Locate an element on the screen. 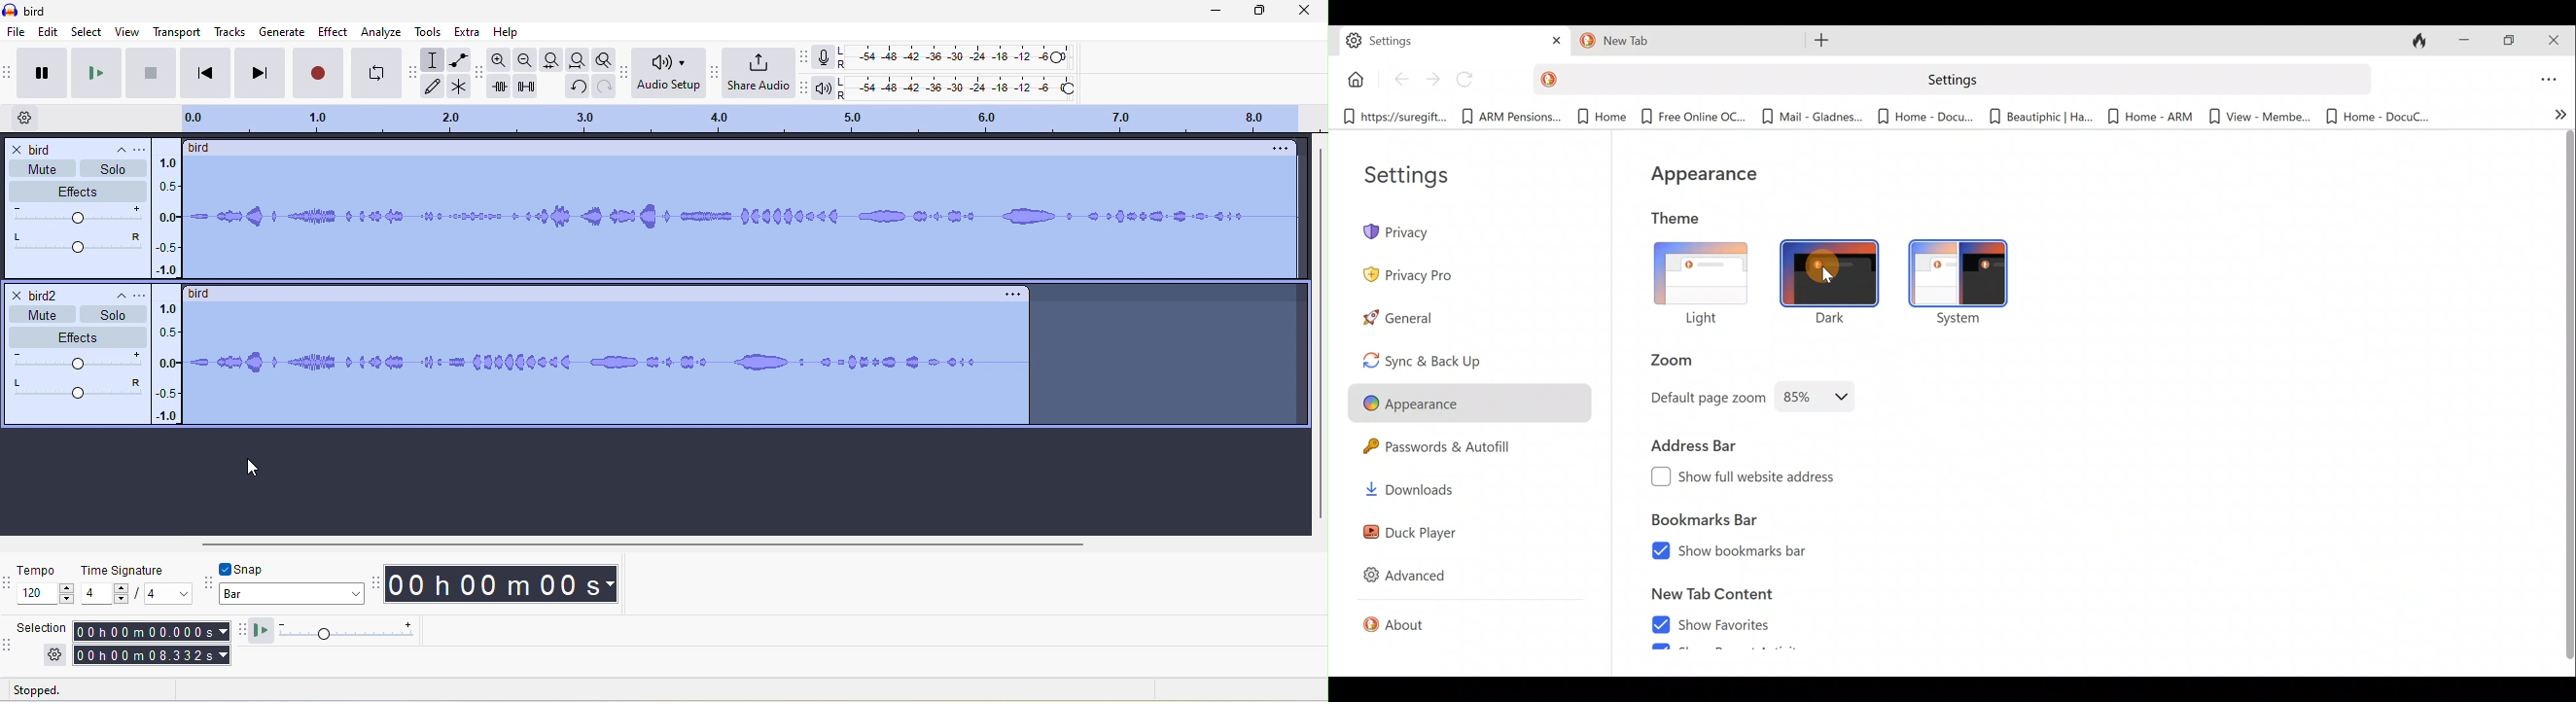  mute is located at coordinates (38, 314).